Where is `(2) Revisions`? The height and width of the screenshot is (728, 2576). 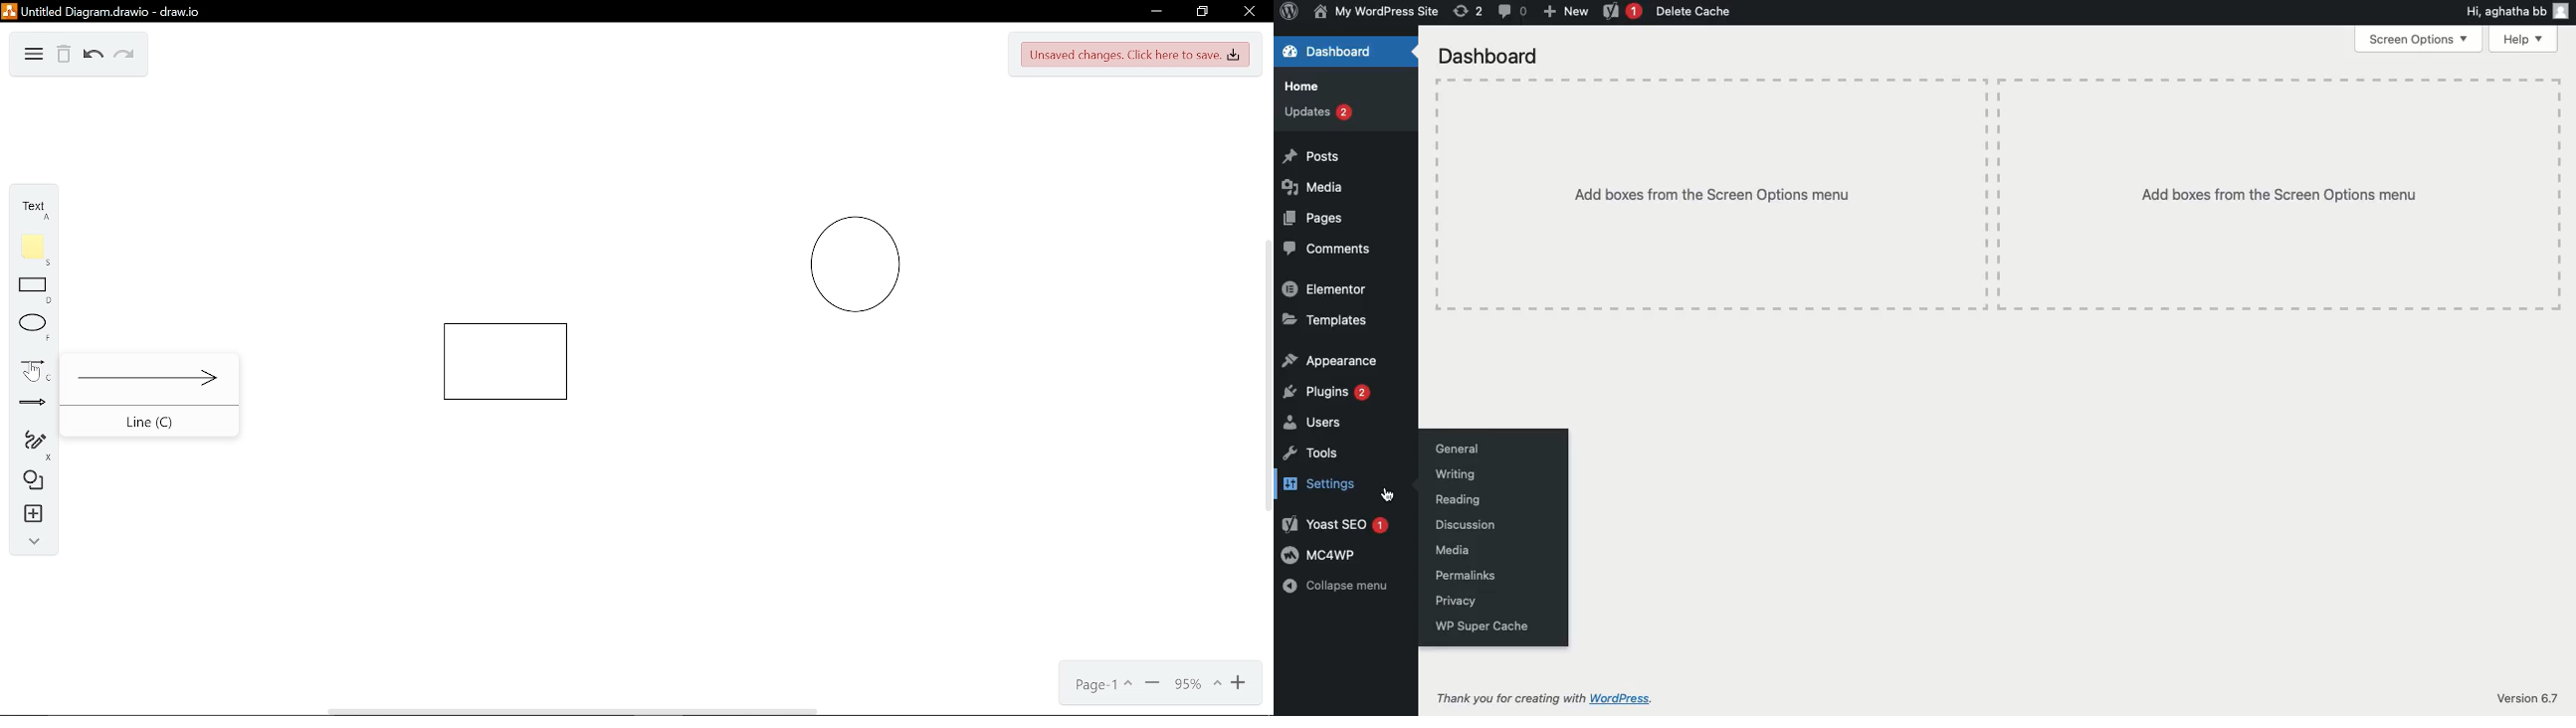
(2) Revisions is located at coordinates (1465, 10).